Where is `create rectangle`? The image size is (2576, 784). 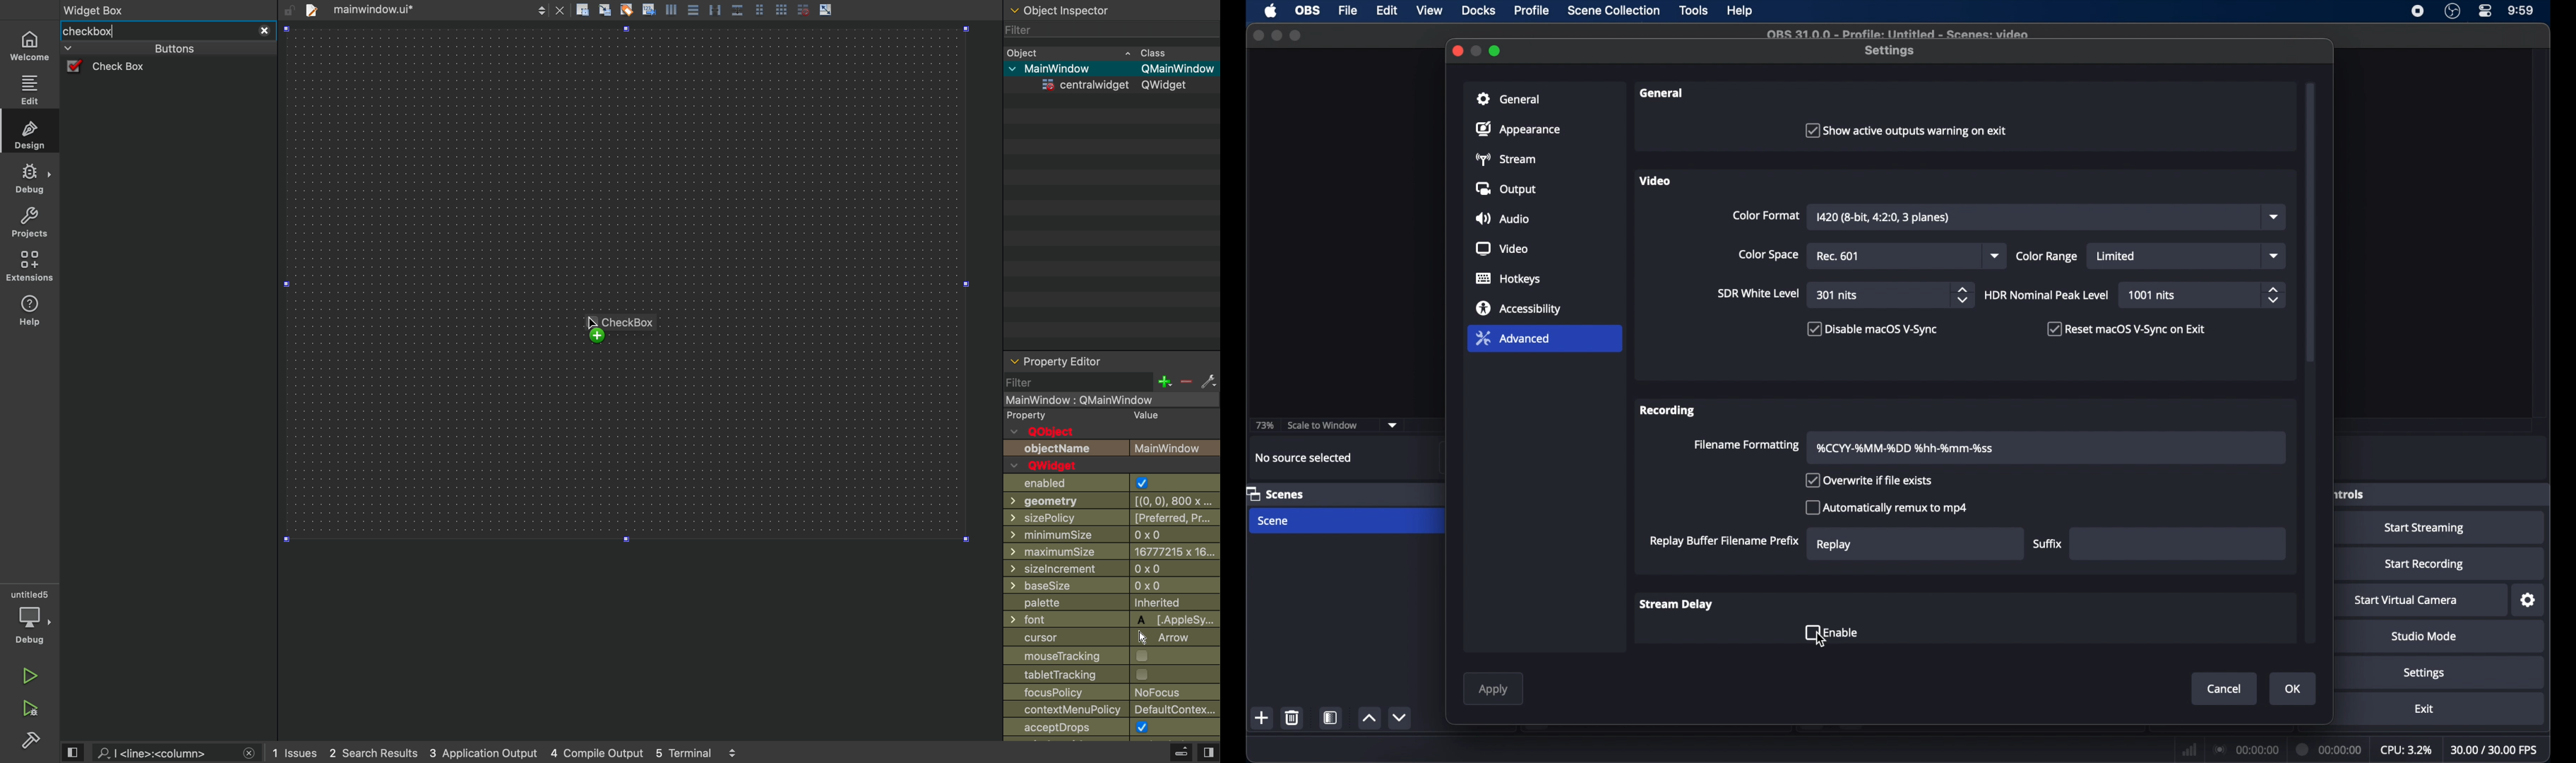 create rectangle is located at coordinates (582, 10).